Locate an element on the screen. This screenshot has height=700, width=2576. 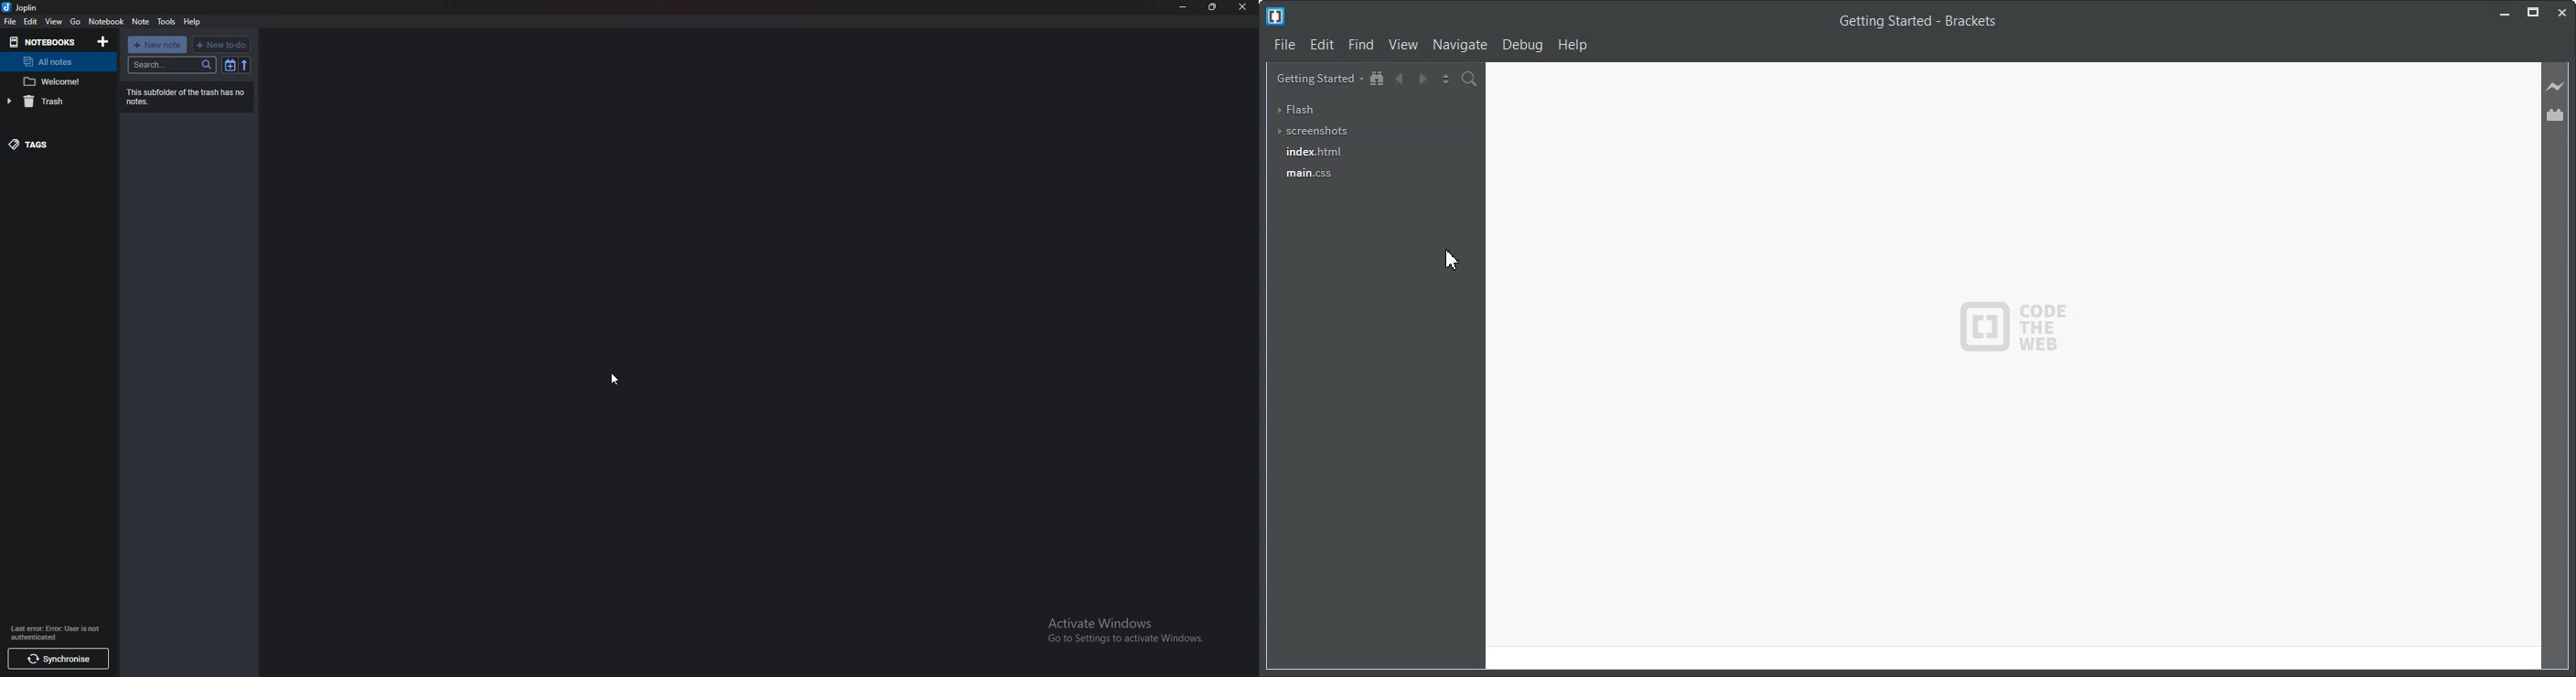
minimize is located at coordinates (1185, 7).